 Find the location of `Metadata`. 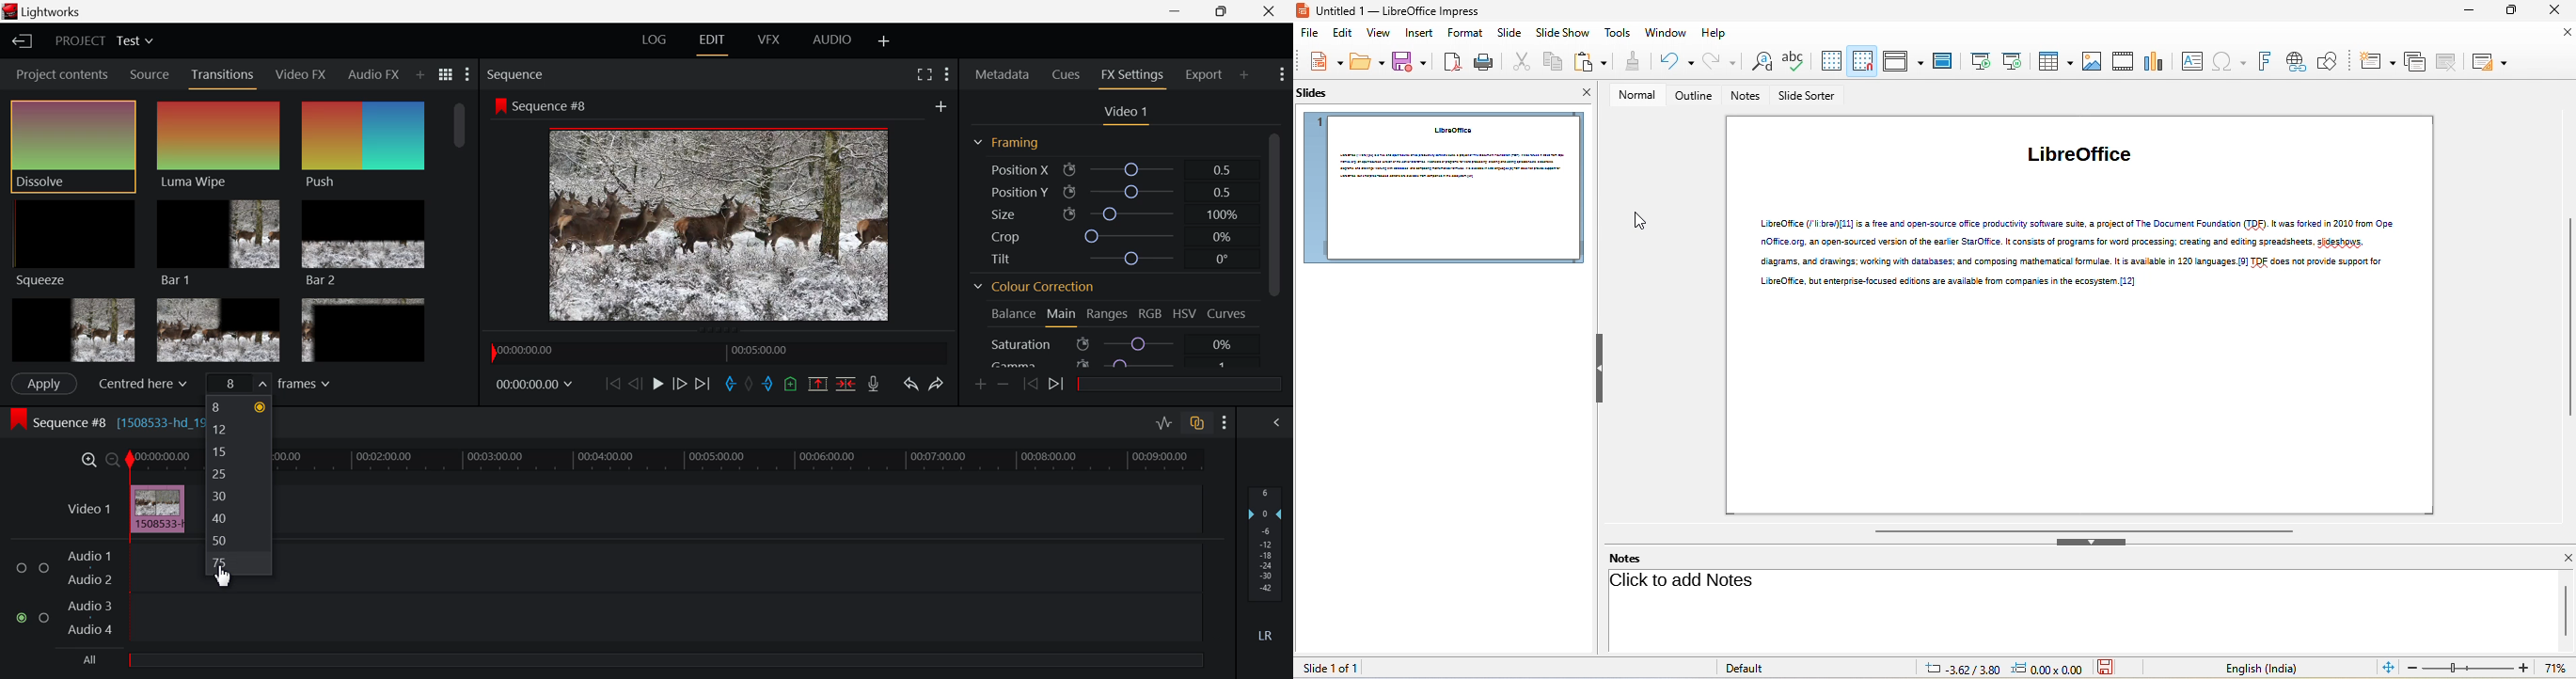

Metadata is located at coordinates (1002, 73).